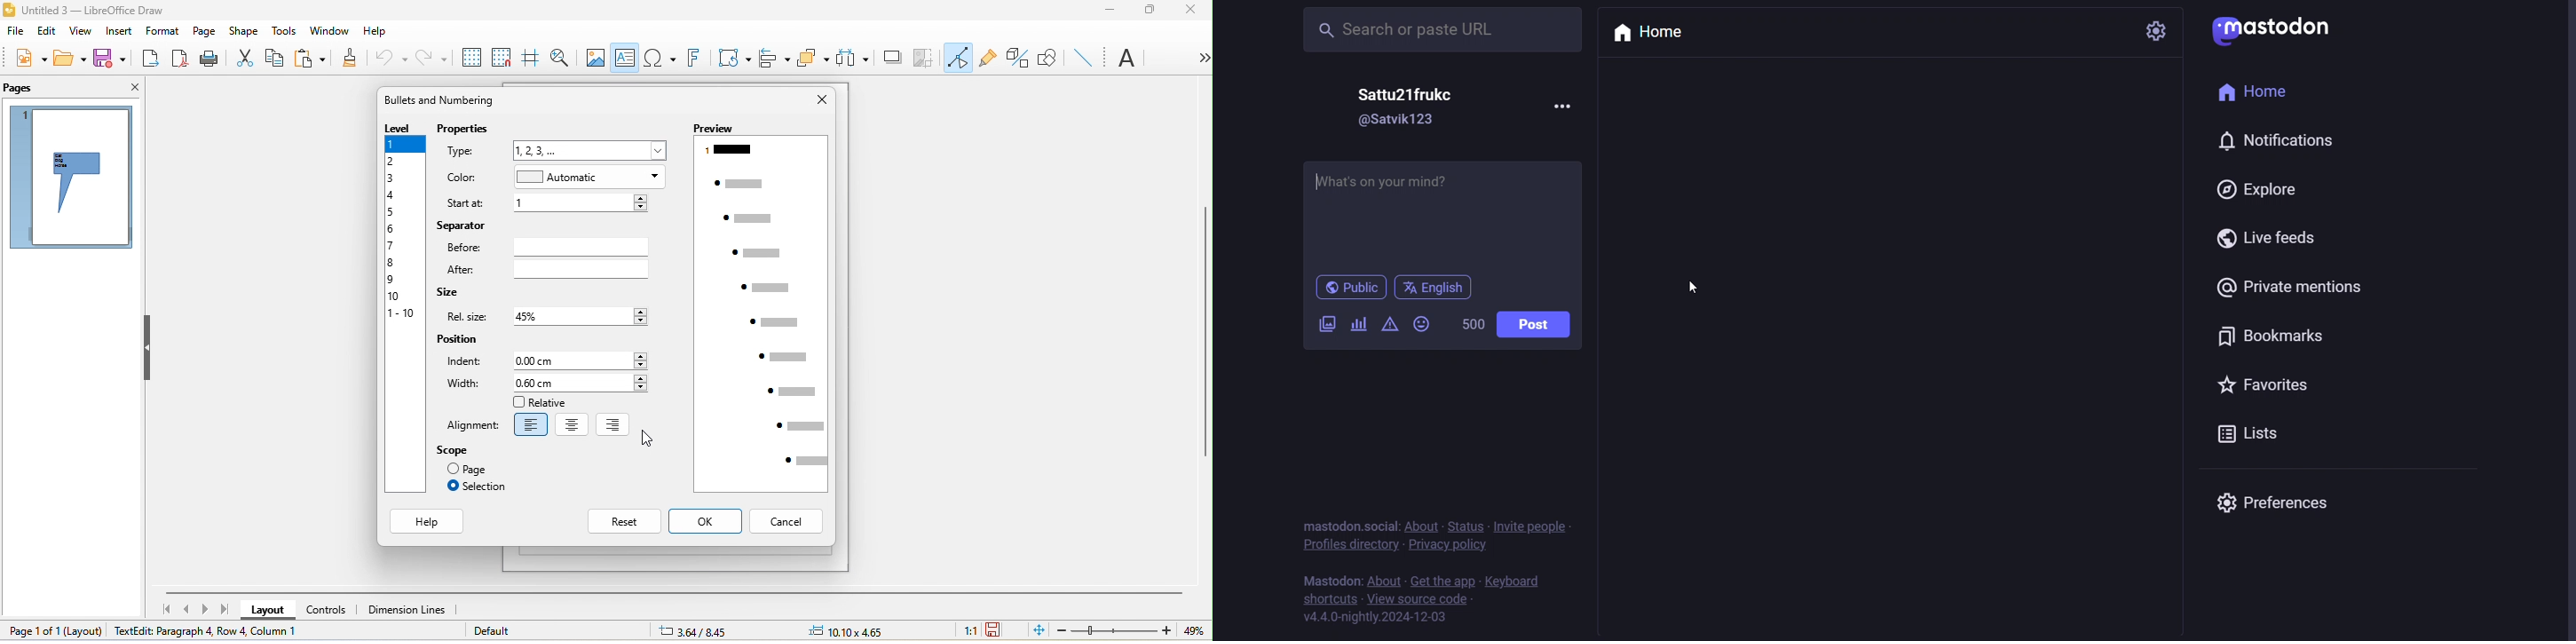 The width and height of the screenshot is (2576, 644). I want to click on format, so click(161, 33).